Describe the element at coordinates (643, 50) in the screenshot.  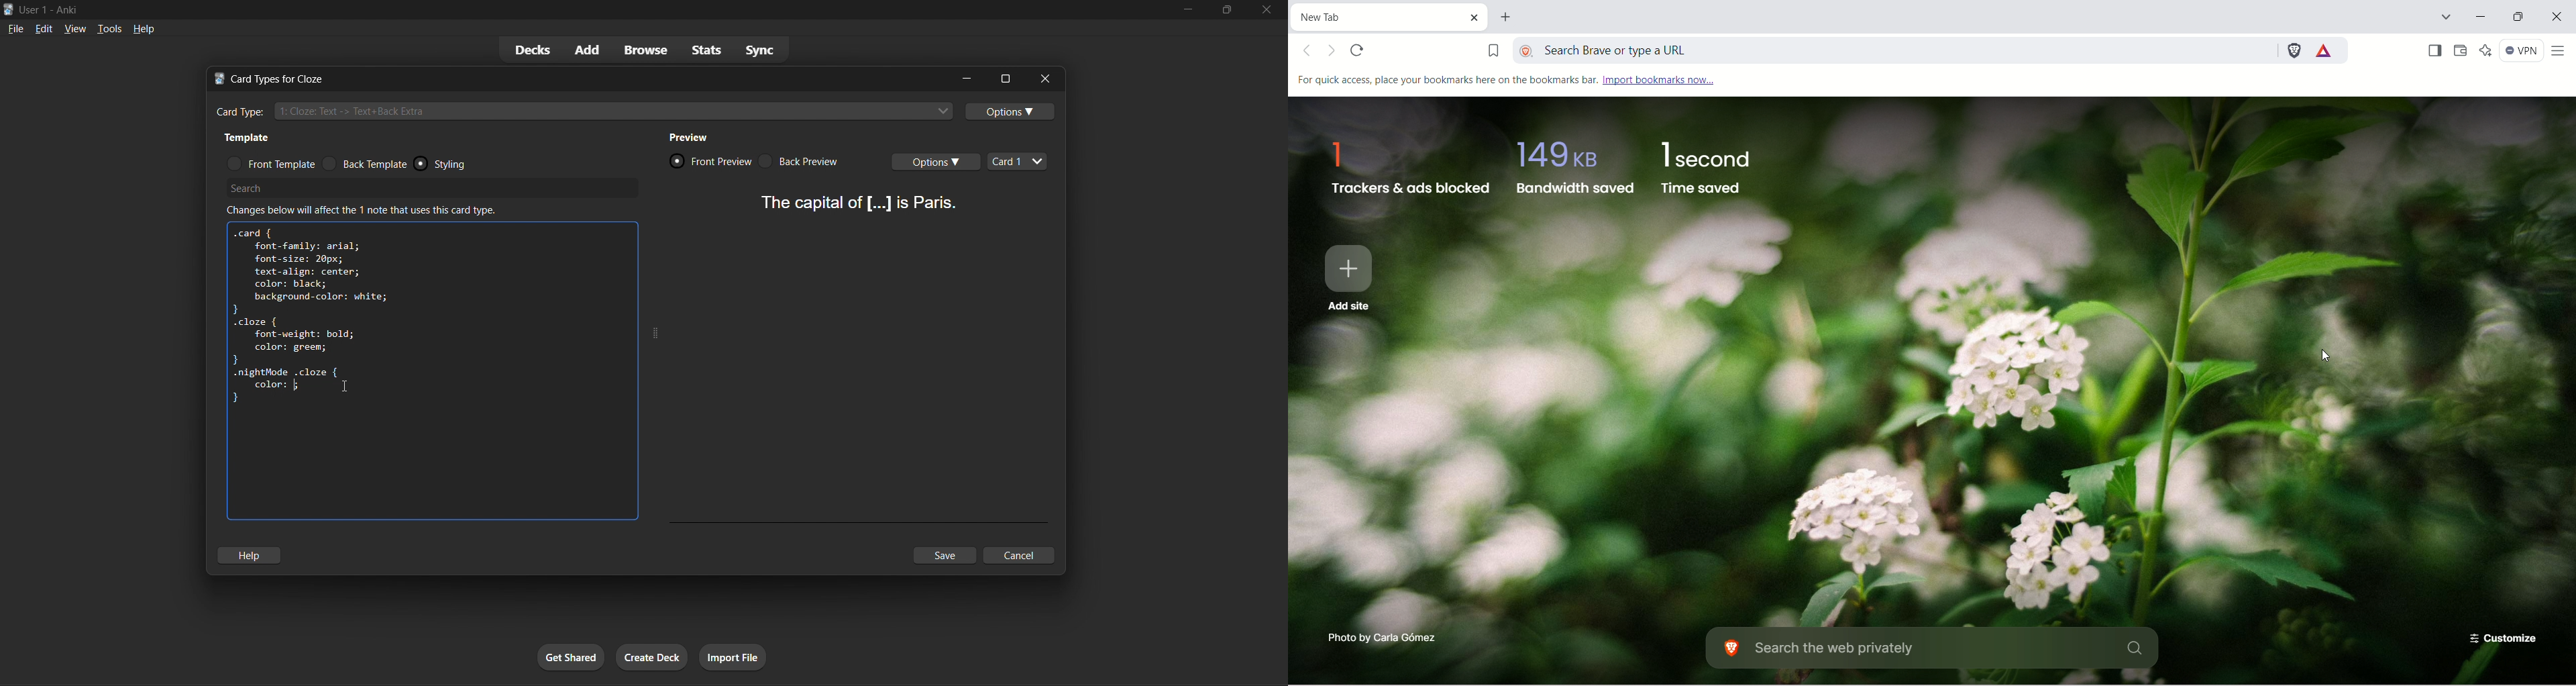
I see `browse` at that location.